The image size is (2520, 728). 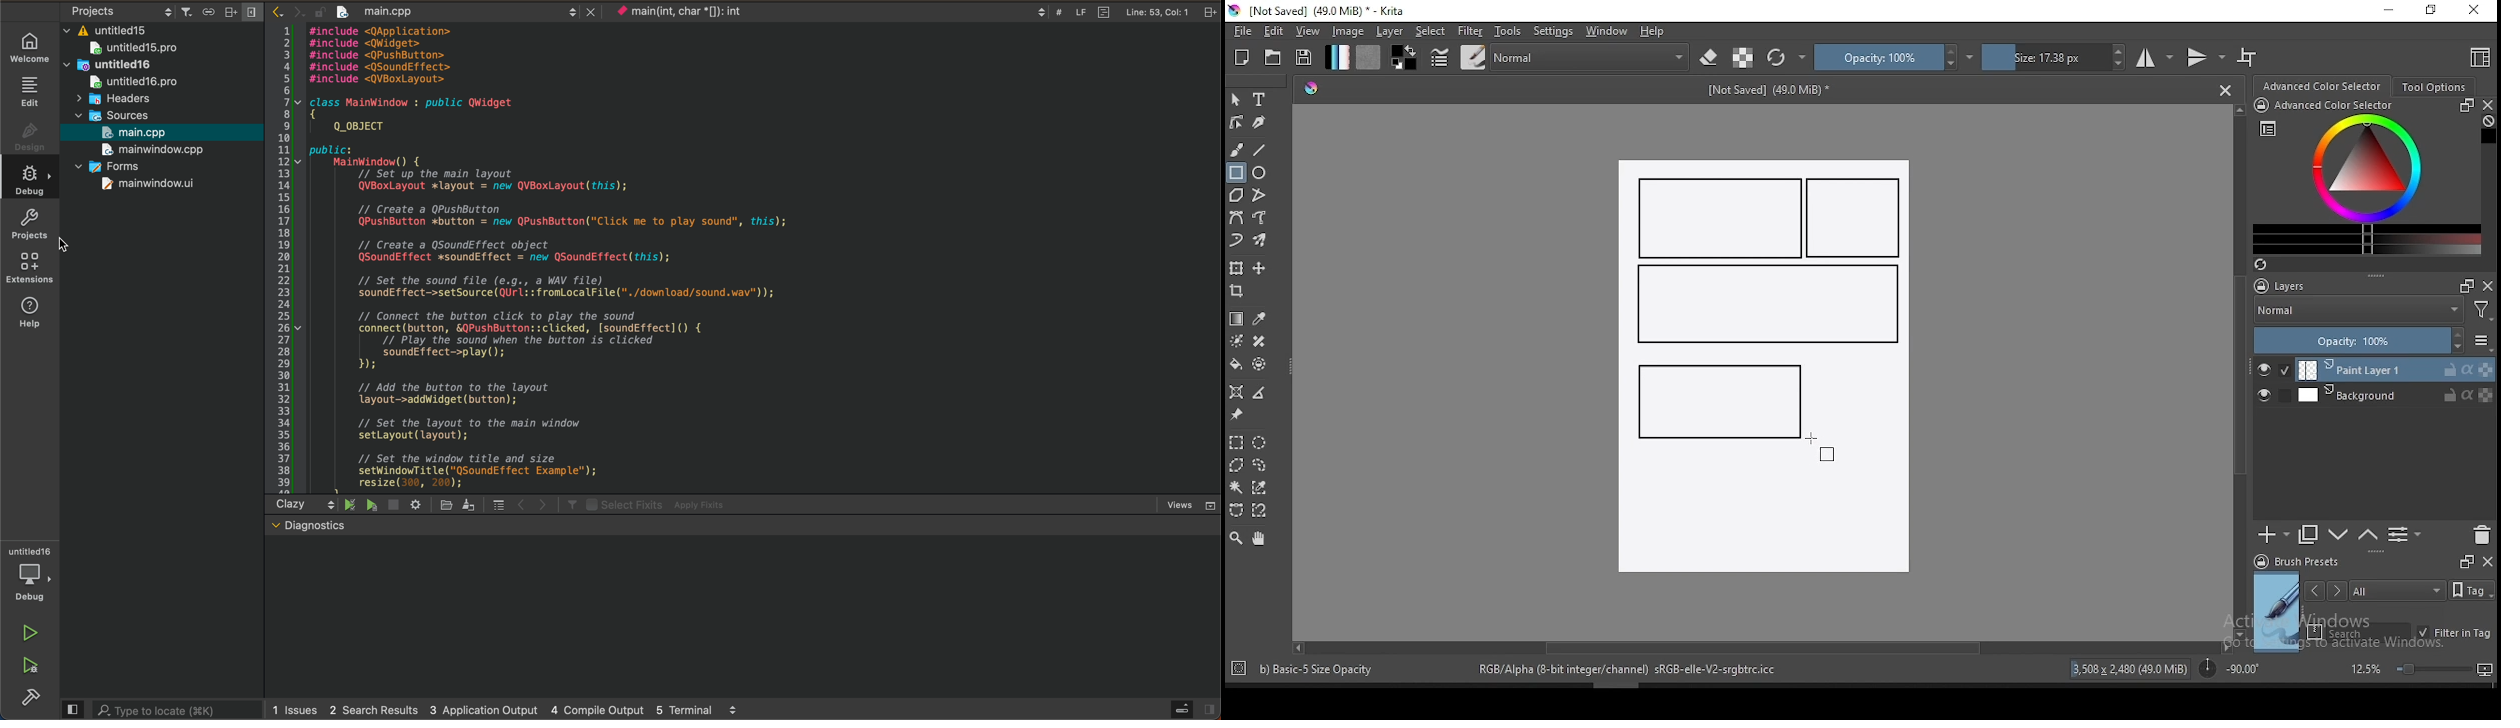 What do you see at coordinates (1404, 57) in the screenshot?
I see `colors` at bounding box center [1404, 57].